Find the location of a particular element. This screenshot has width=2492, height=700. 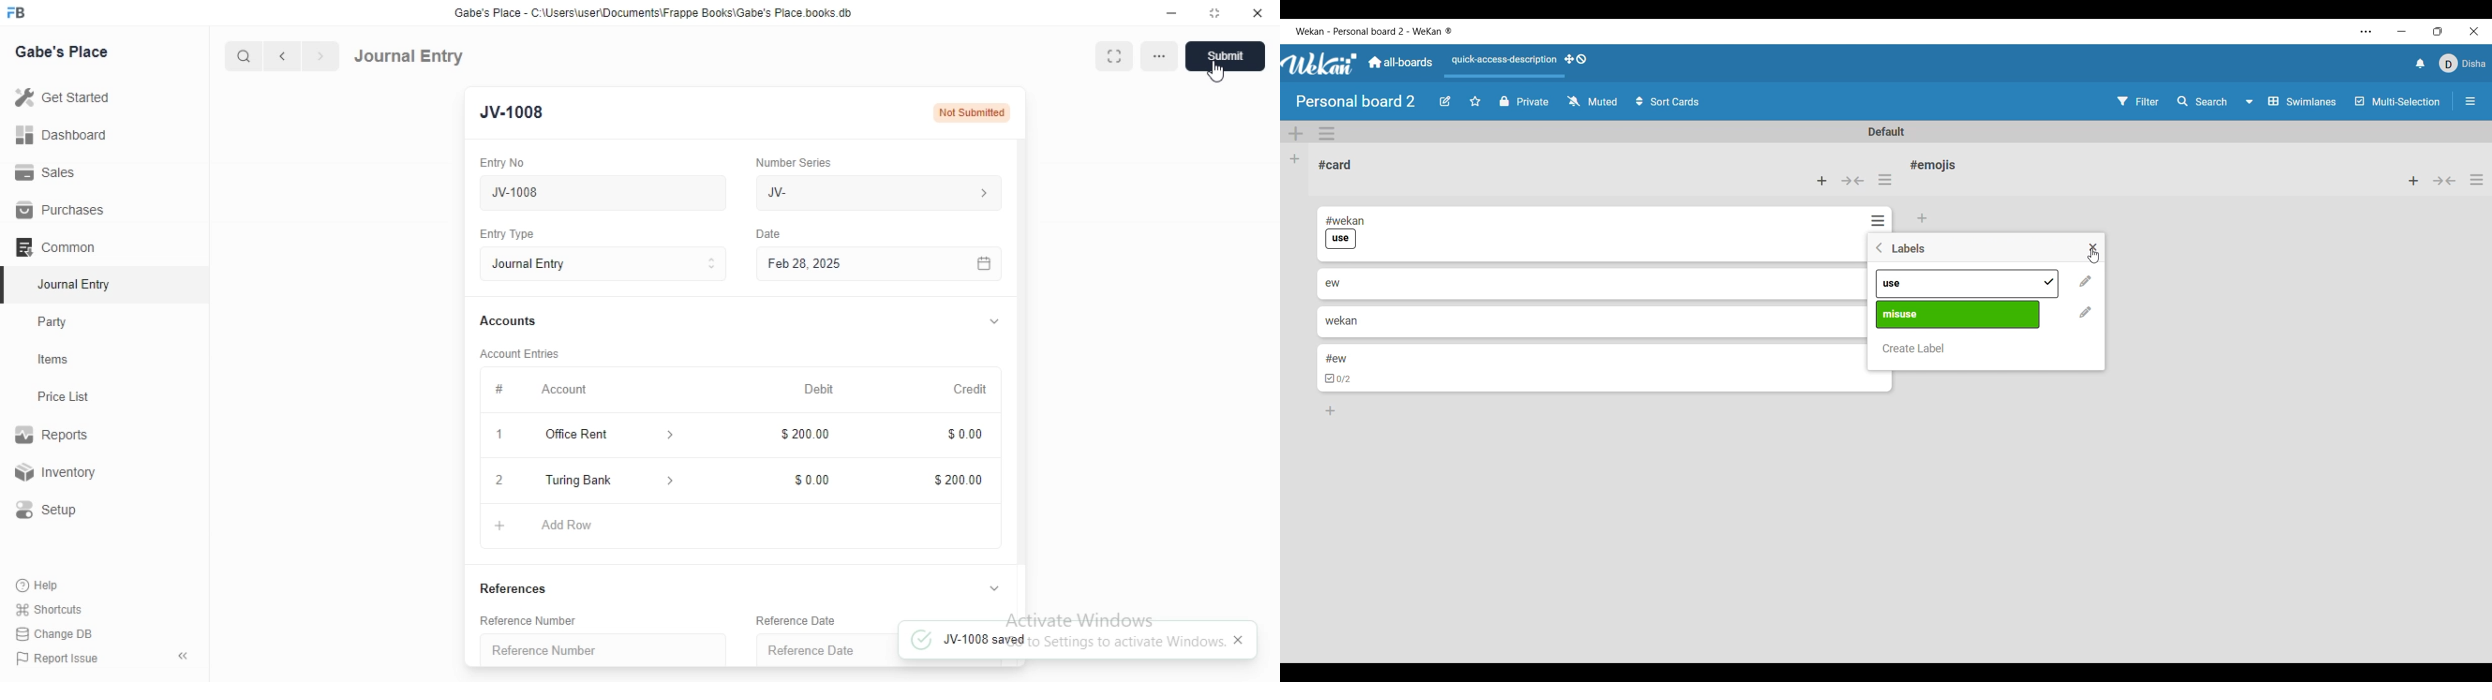

Help is located at coordinates (41, 585).